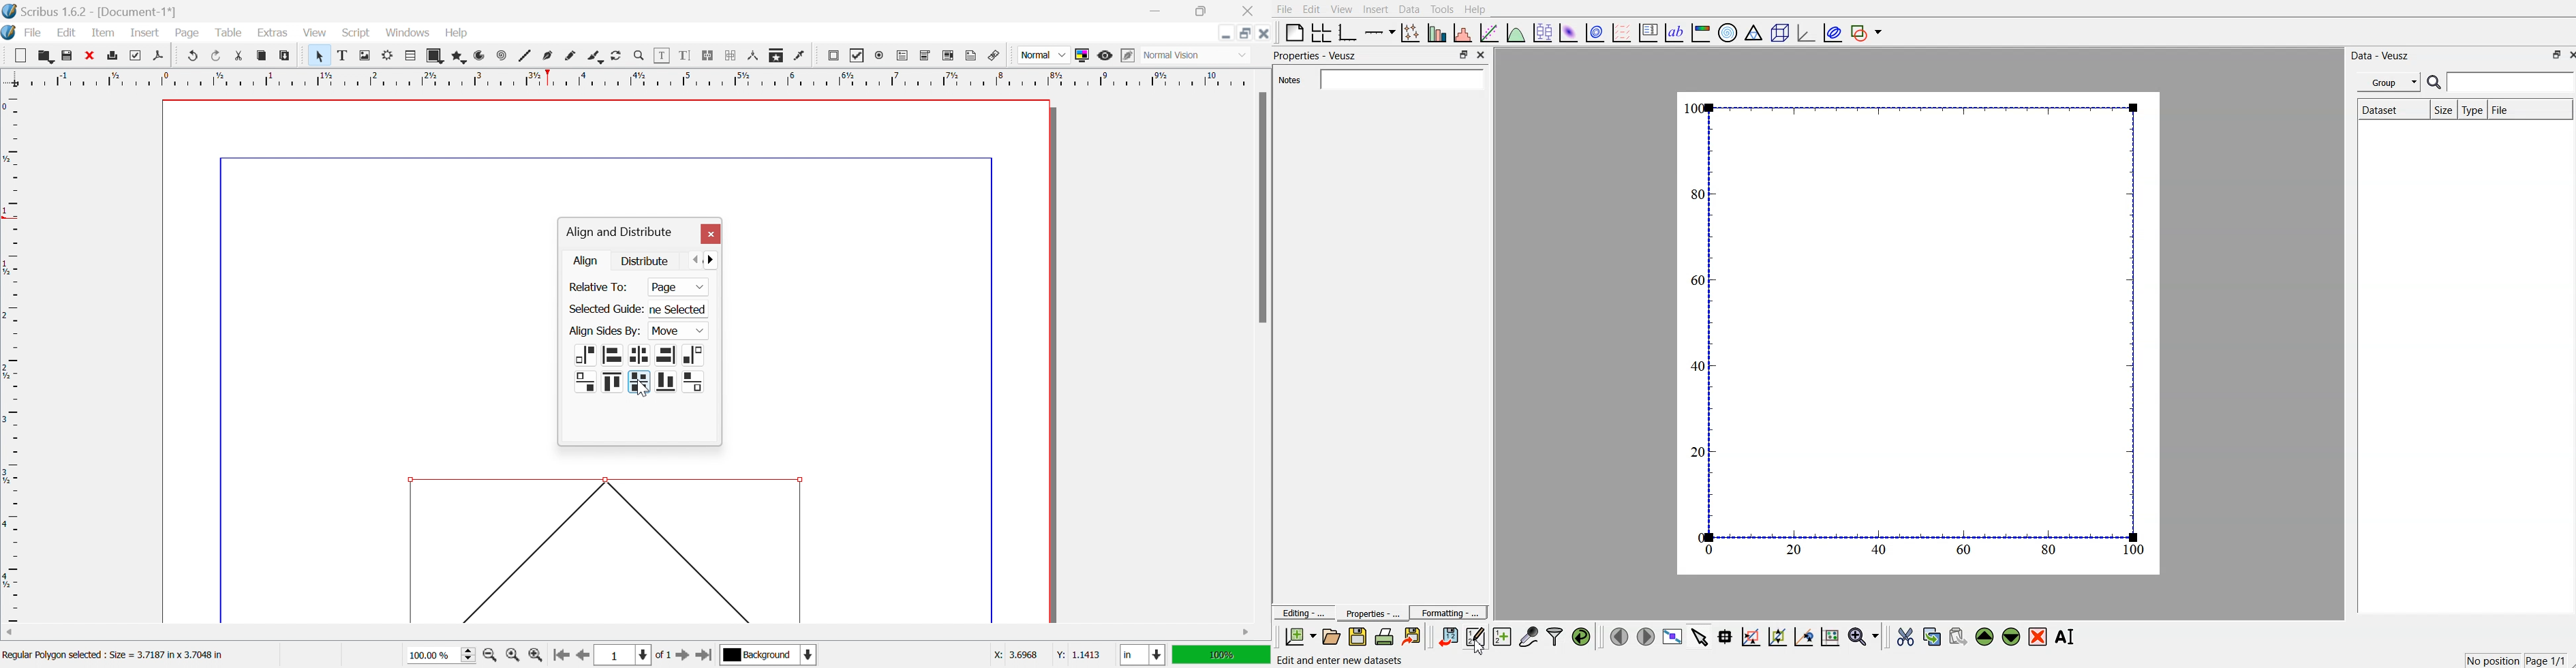 The width and height of the screenshot is (2576, 672). Describe the element at coordinates (411, 56) in the screenshot. I see `Table` at that location.